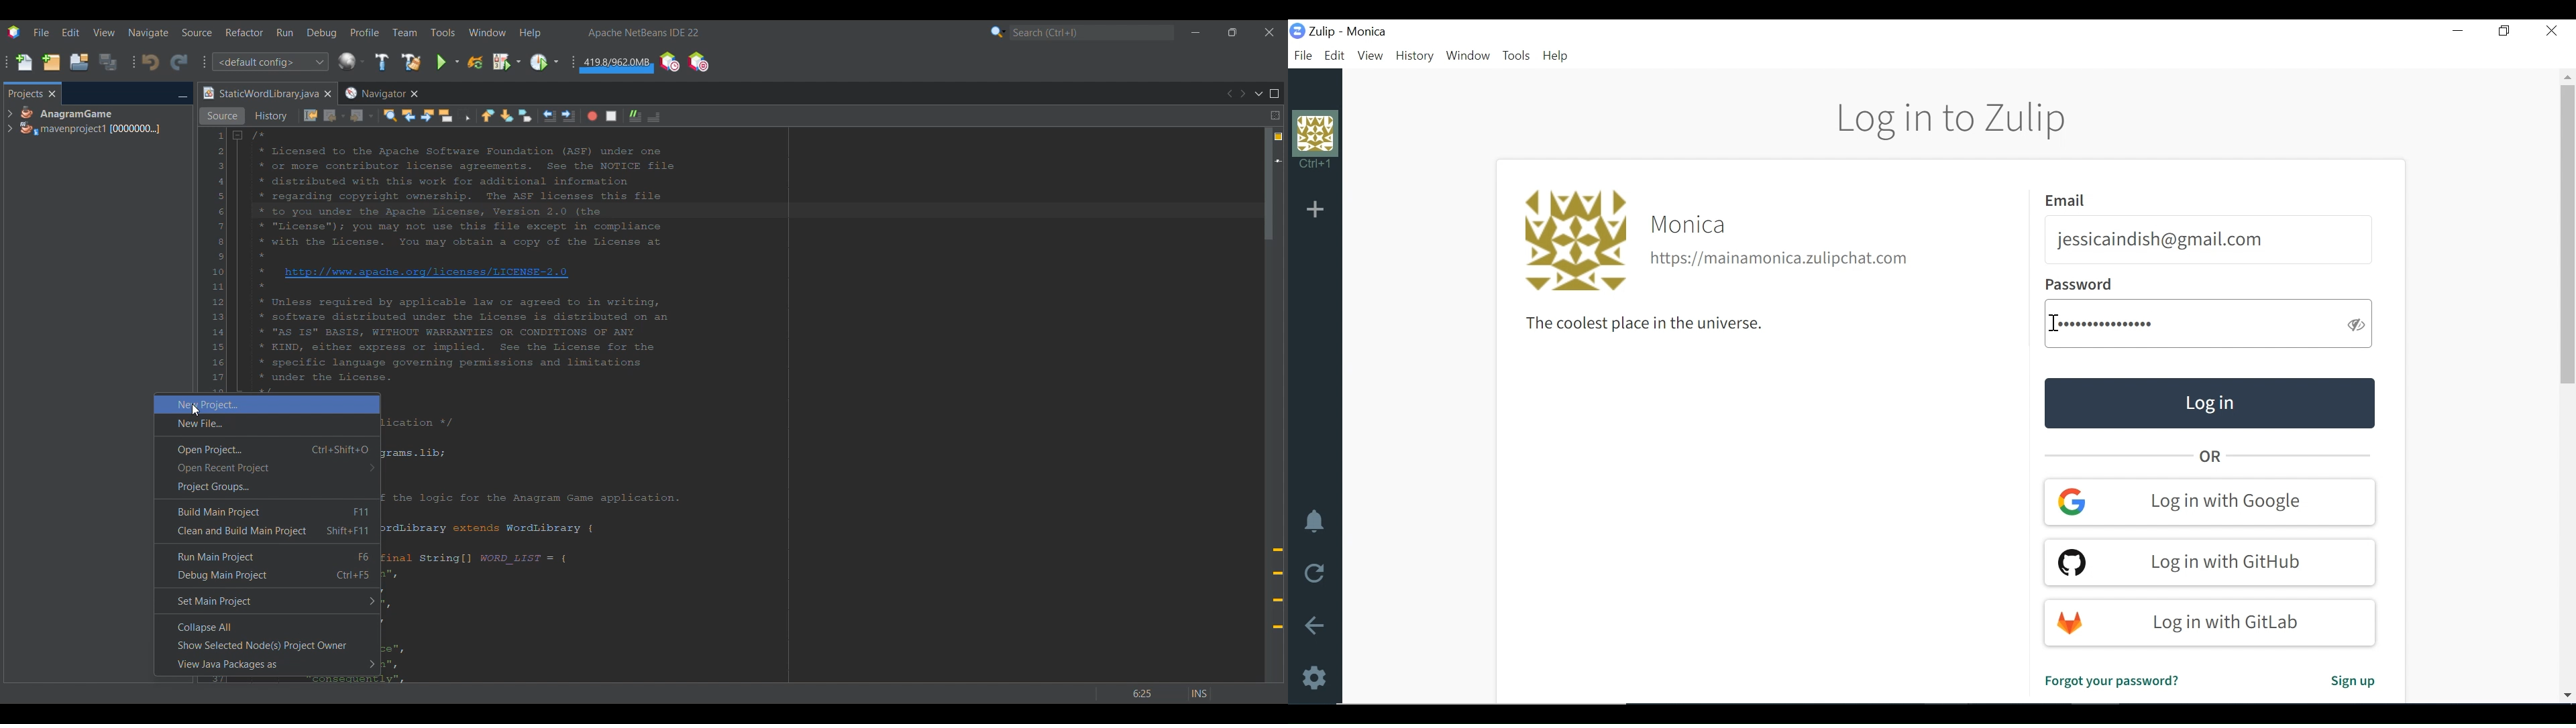 This screenshot has height=728, width=2576. What do you see at coordinates (1691, 225) in the screenshot?
I see `Organisation name` at bounding box center [1691, 225].